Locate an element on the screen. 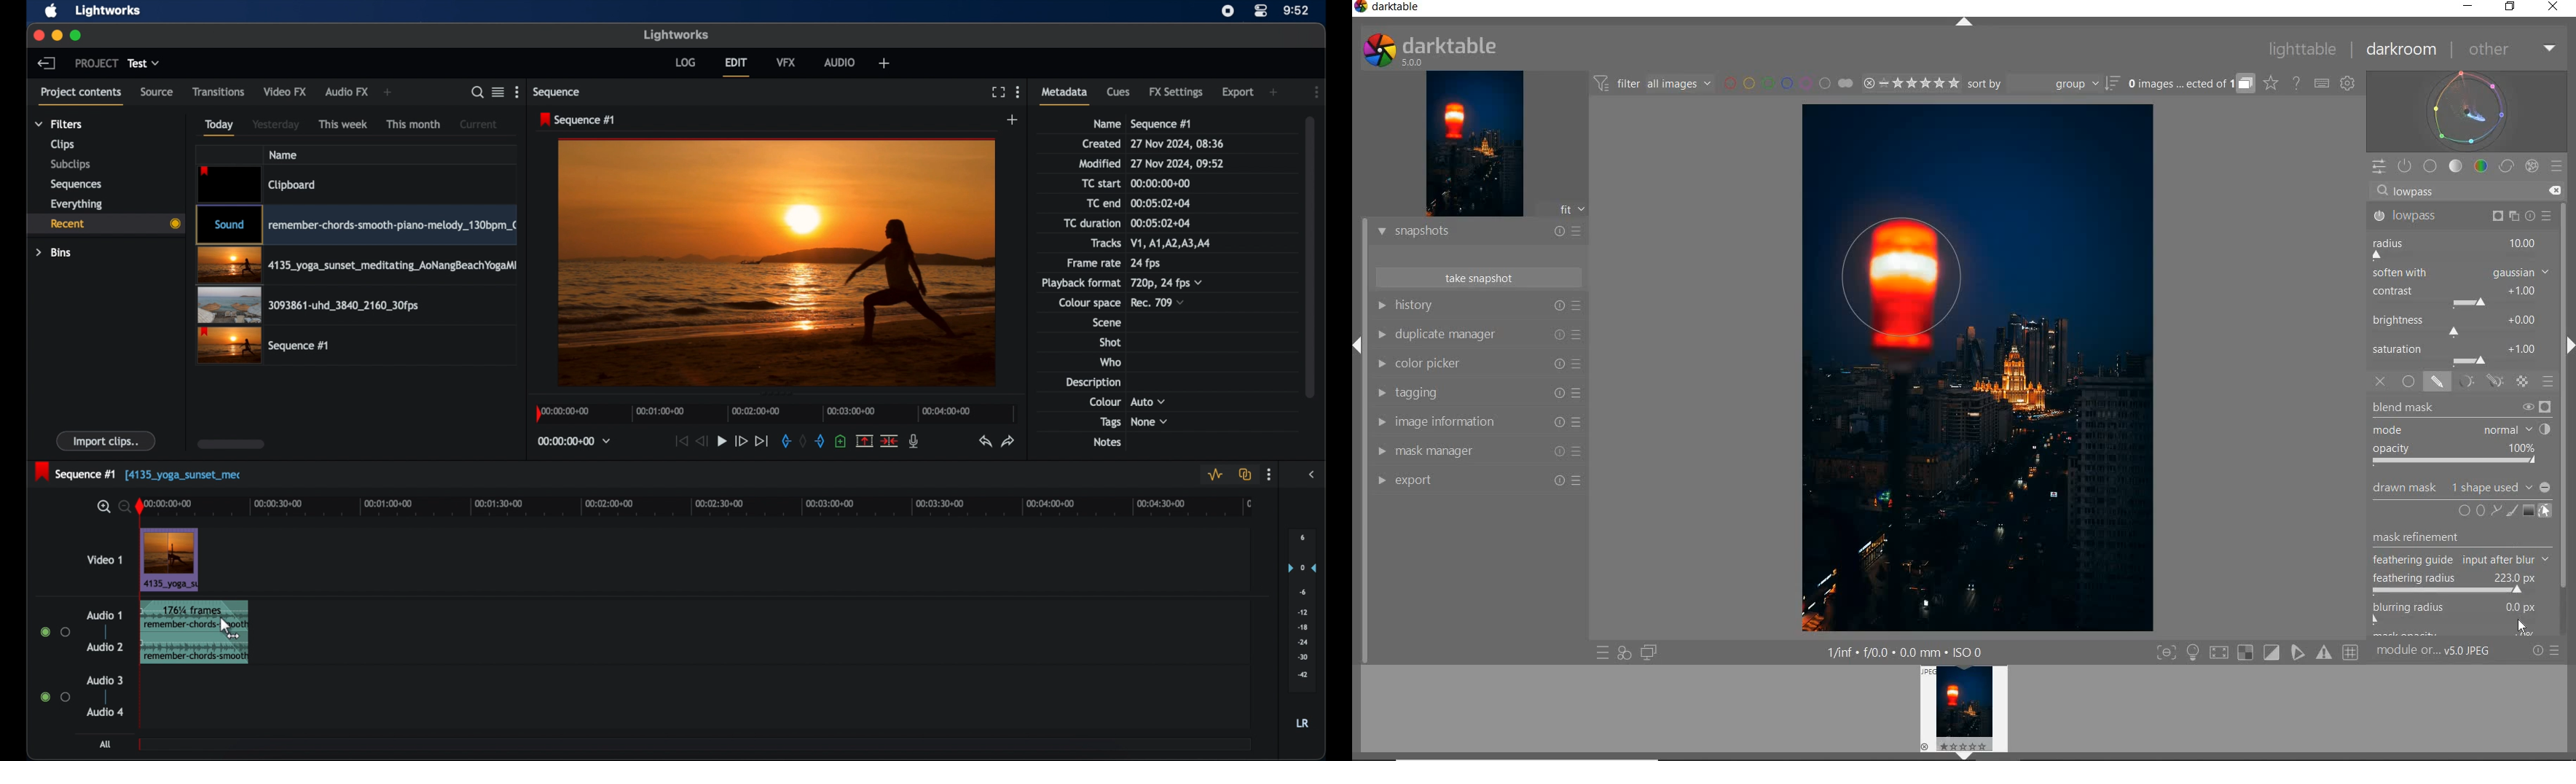  screen recorder icon is located at coordinates (1228, 11).